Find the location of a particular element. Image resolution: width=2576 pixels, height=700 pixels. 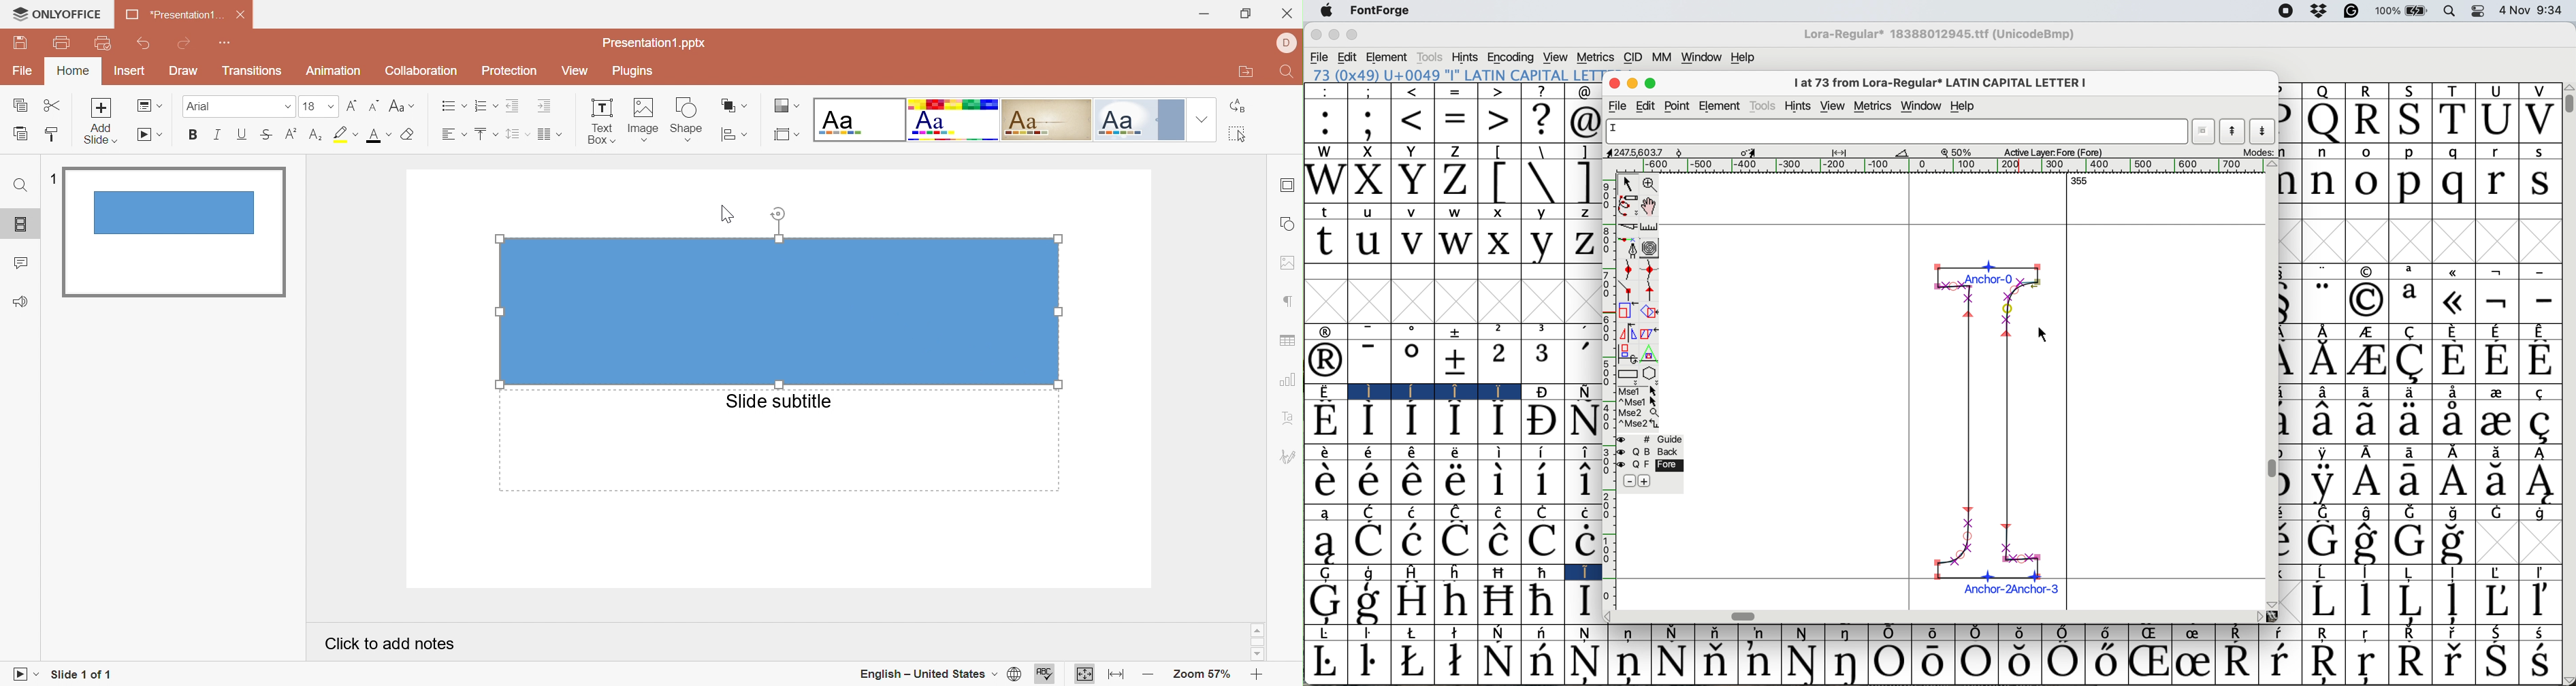

point is located at coordinates (1680, 106).